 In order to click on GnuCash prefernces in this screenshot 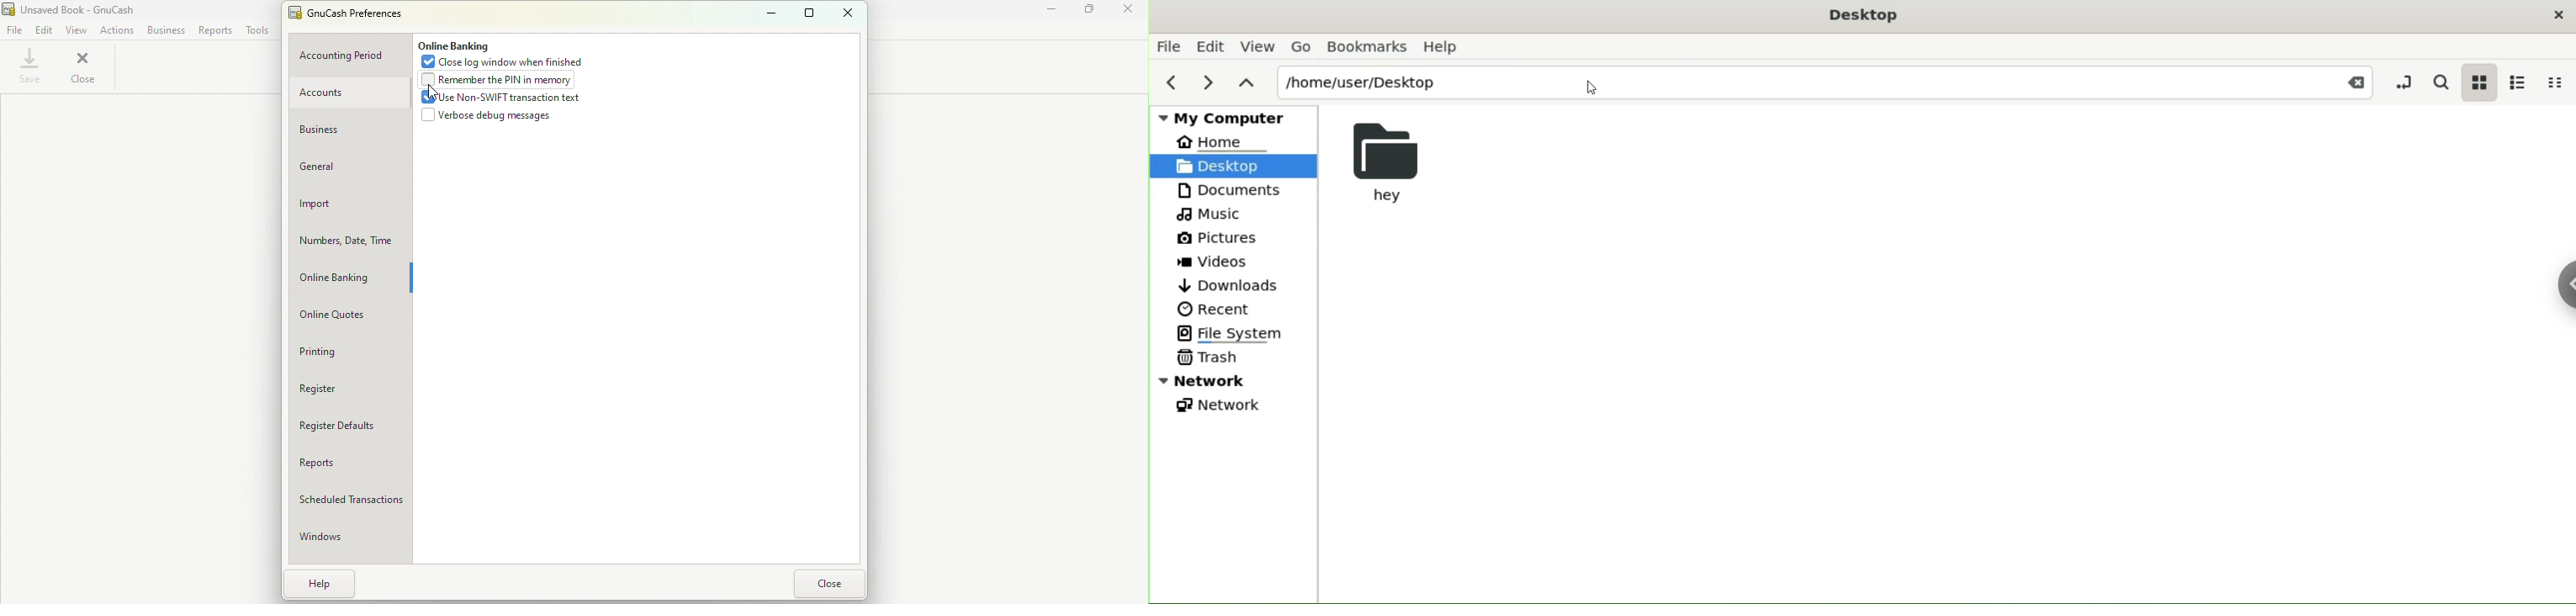, I will do `click(352, 14)`.